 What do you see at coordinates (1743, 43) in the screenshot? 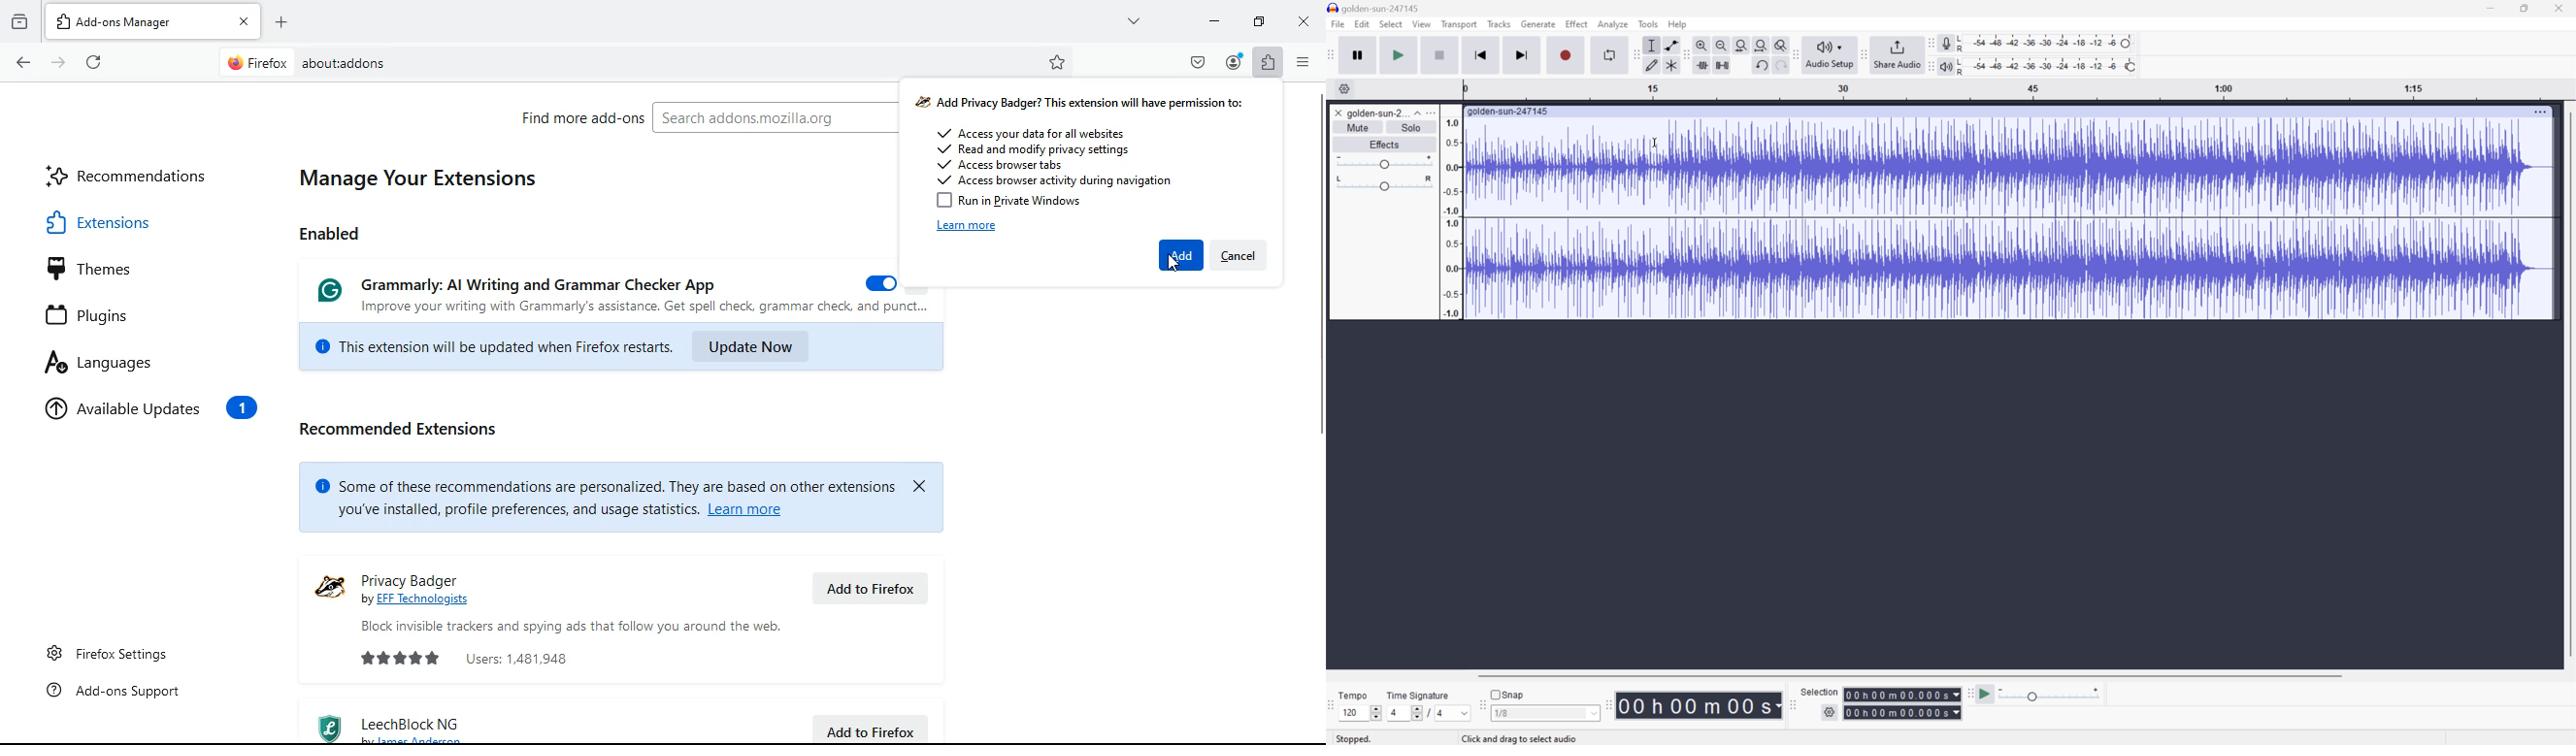
I see `selection to width` at bounding box center [1743, 43].